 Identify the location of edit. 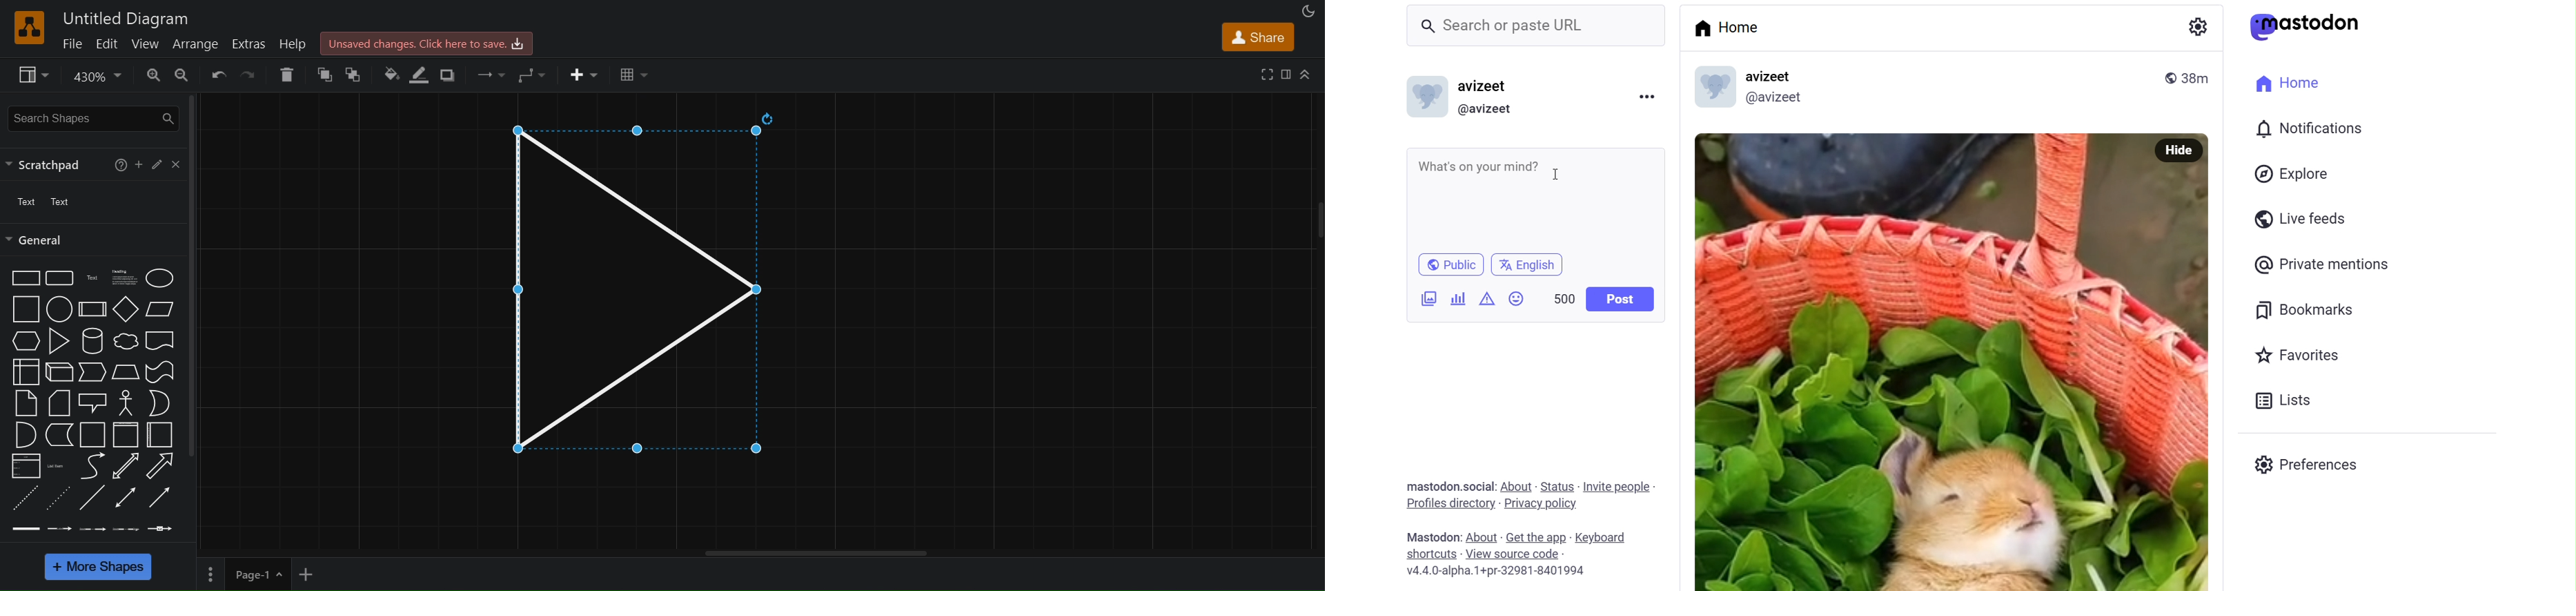
(155, 164).